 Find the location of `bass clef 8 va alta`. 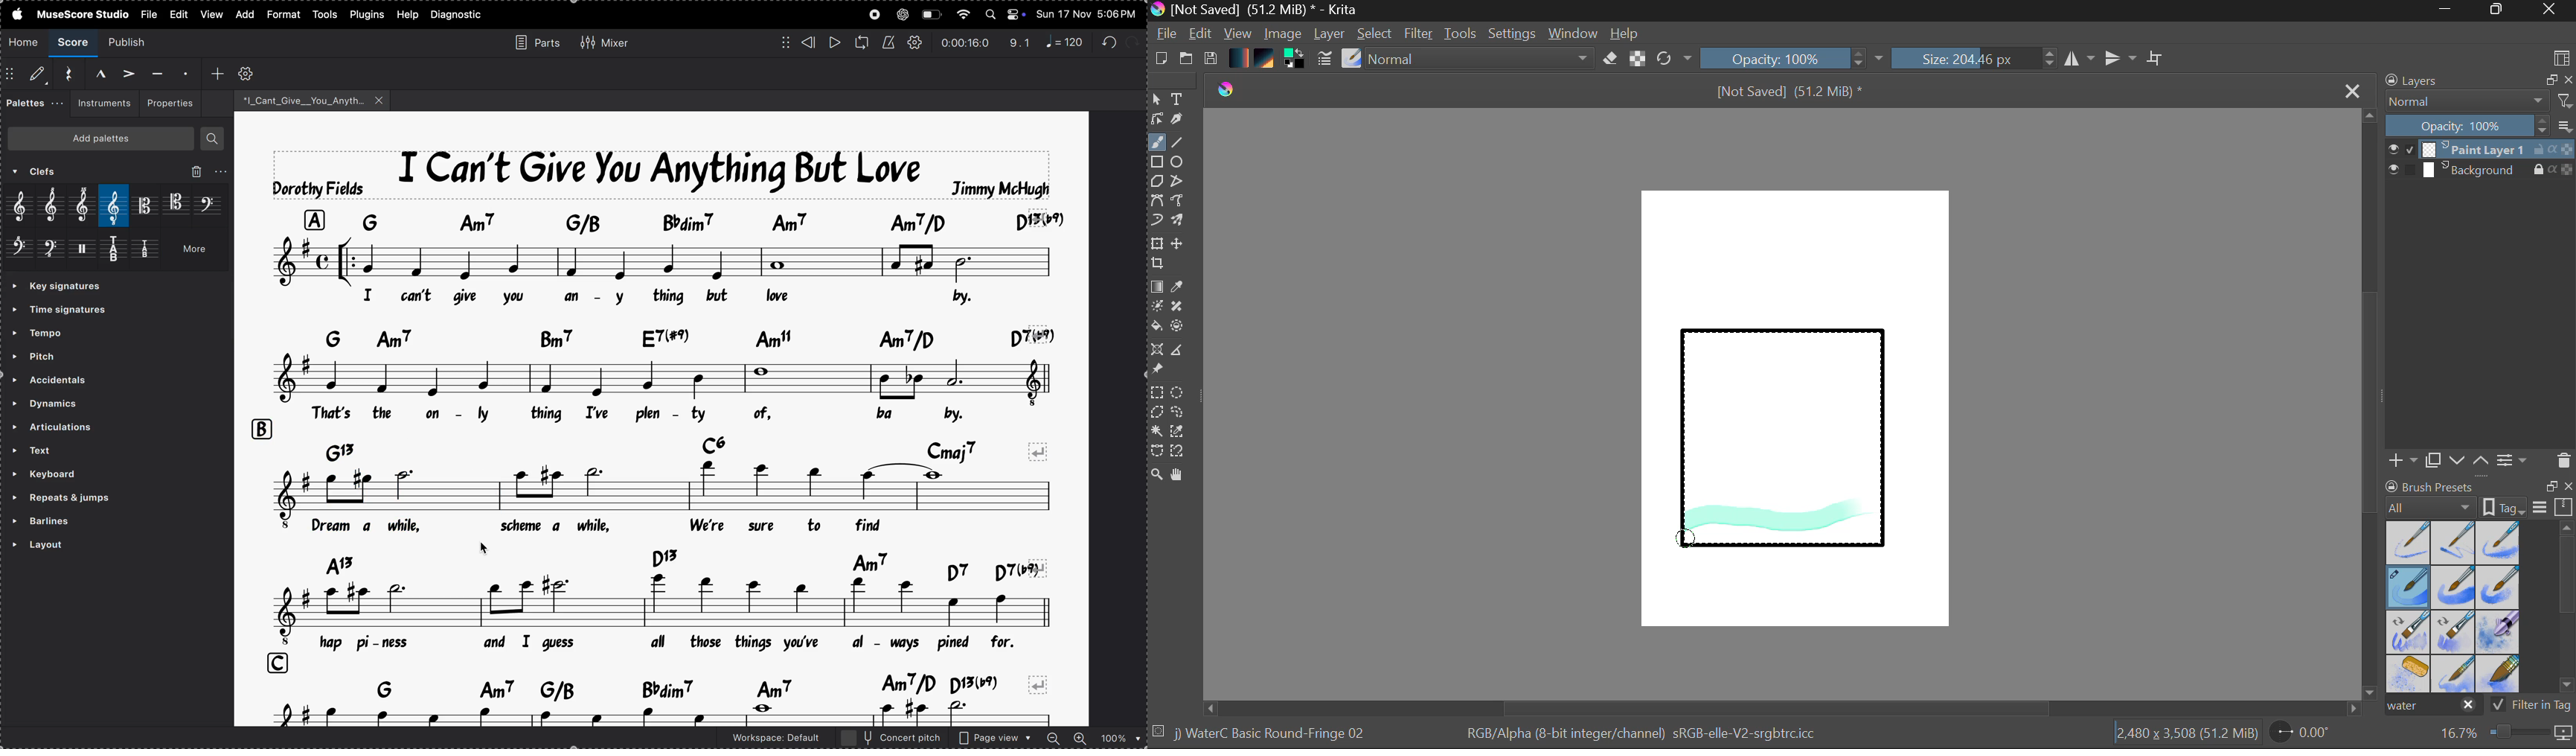

bass clef 8 va alta is located at coordinates (20, 251).